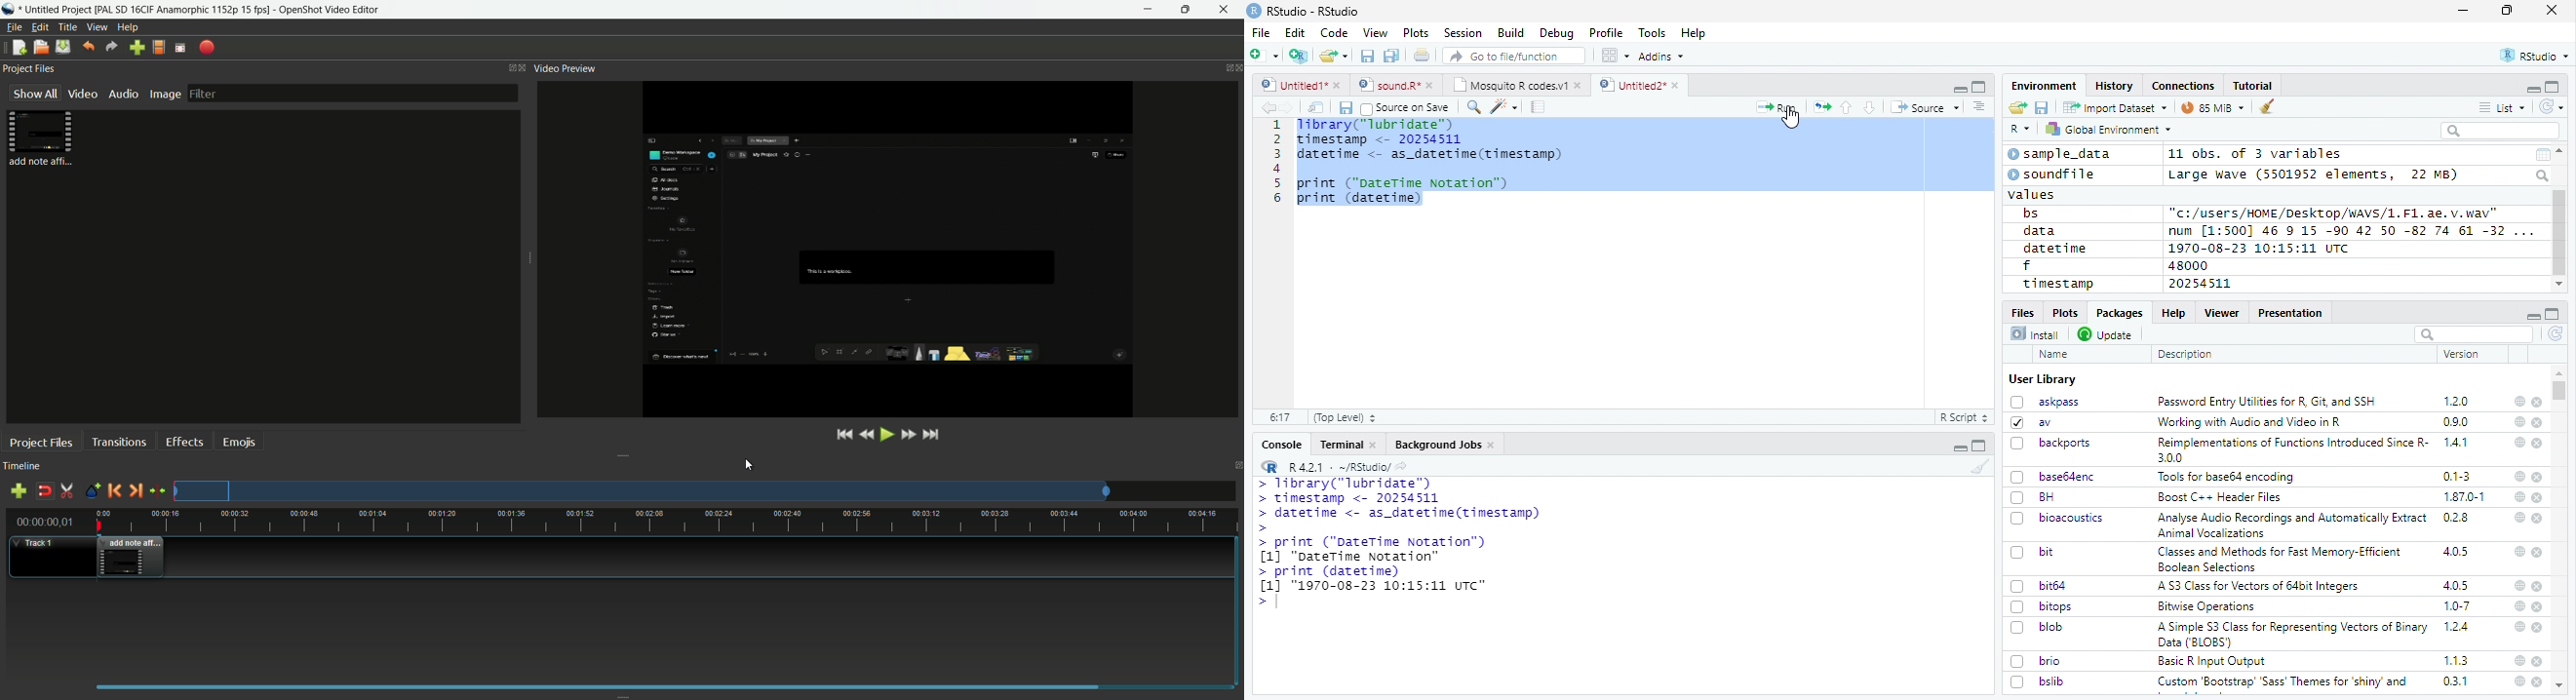 The image size is (2576, 700). What do you see at coordinates (2291, 313) in the screenshot?
I see `Presentation` at bounding box center [2291, 313].